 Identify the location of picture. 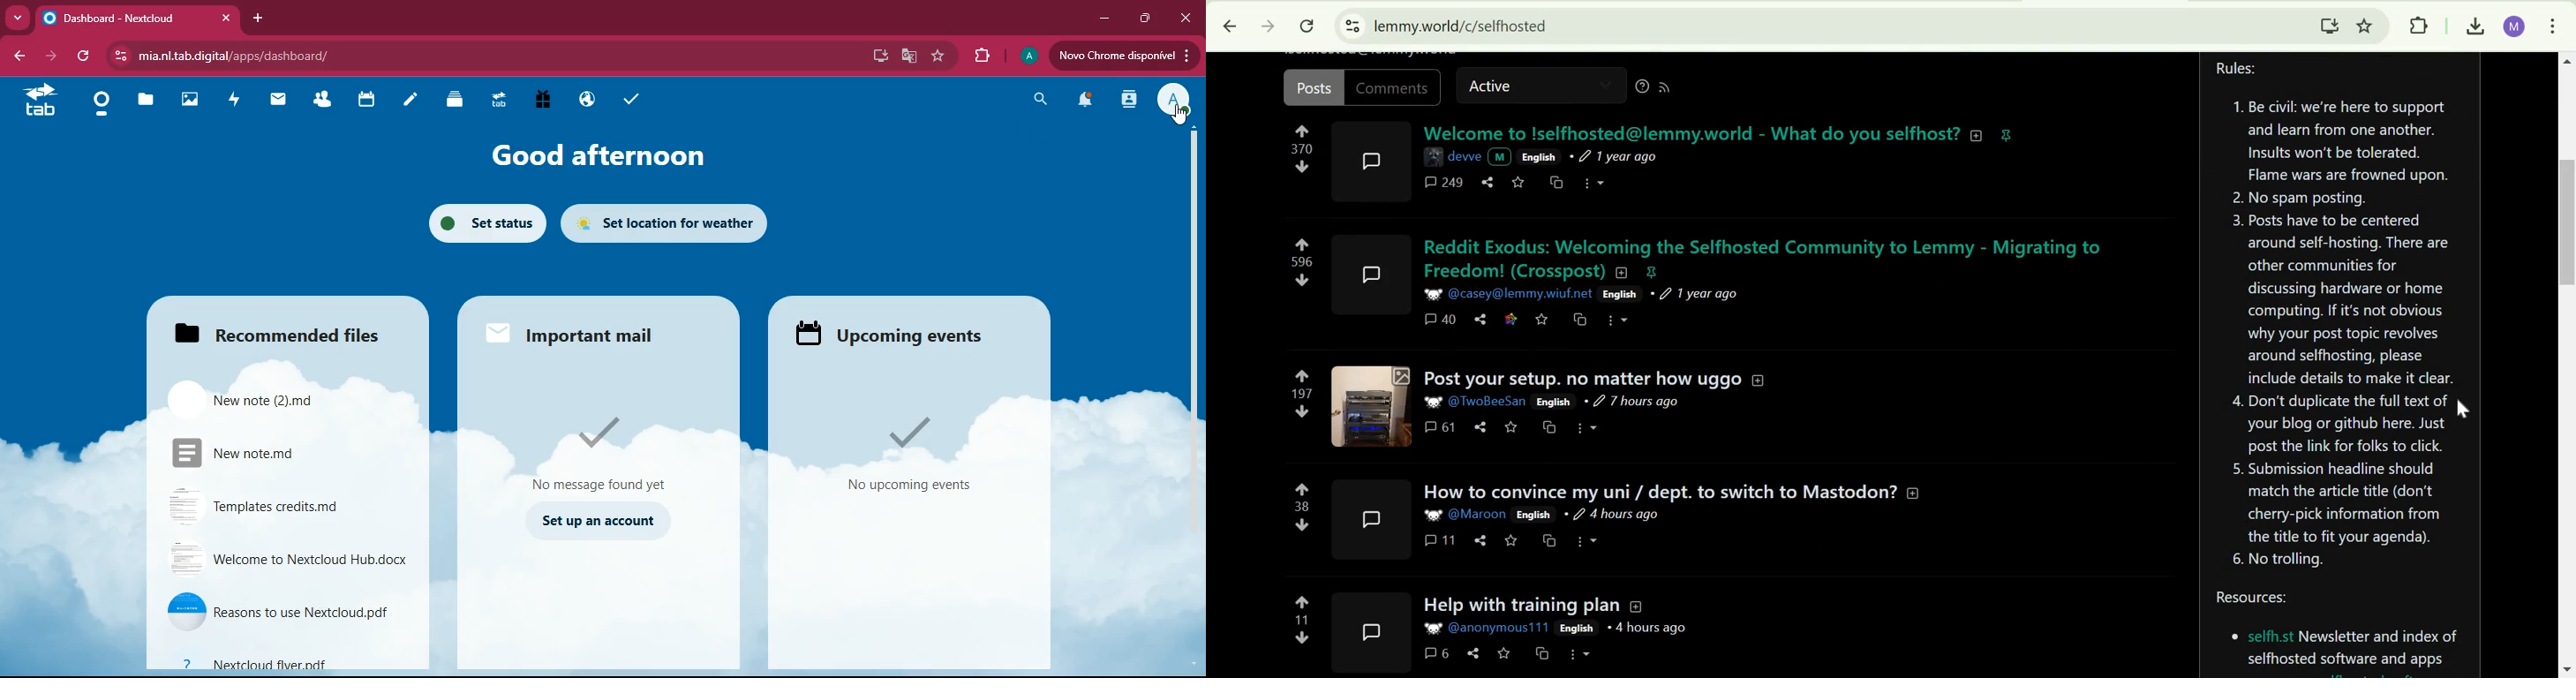
(1433, 402).